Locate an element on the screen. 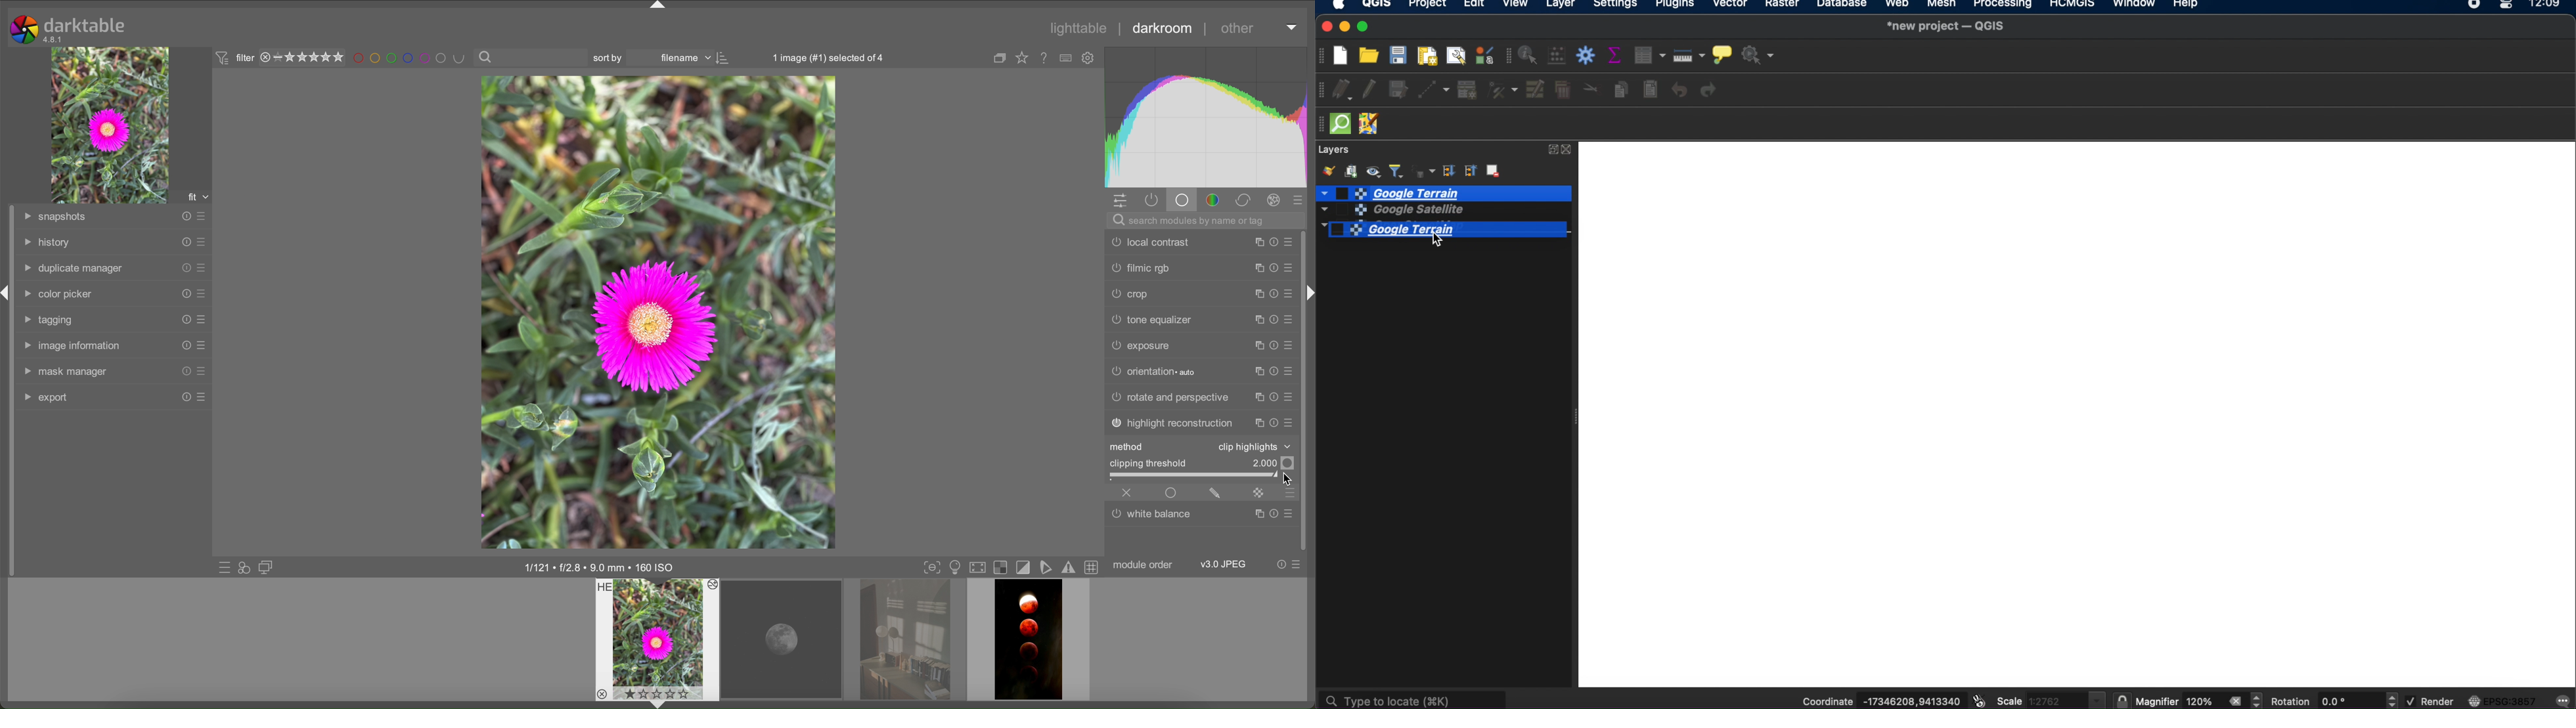  *new project-QGIS is located at coordinates (1947, 27).